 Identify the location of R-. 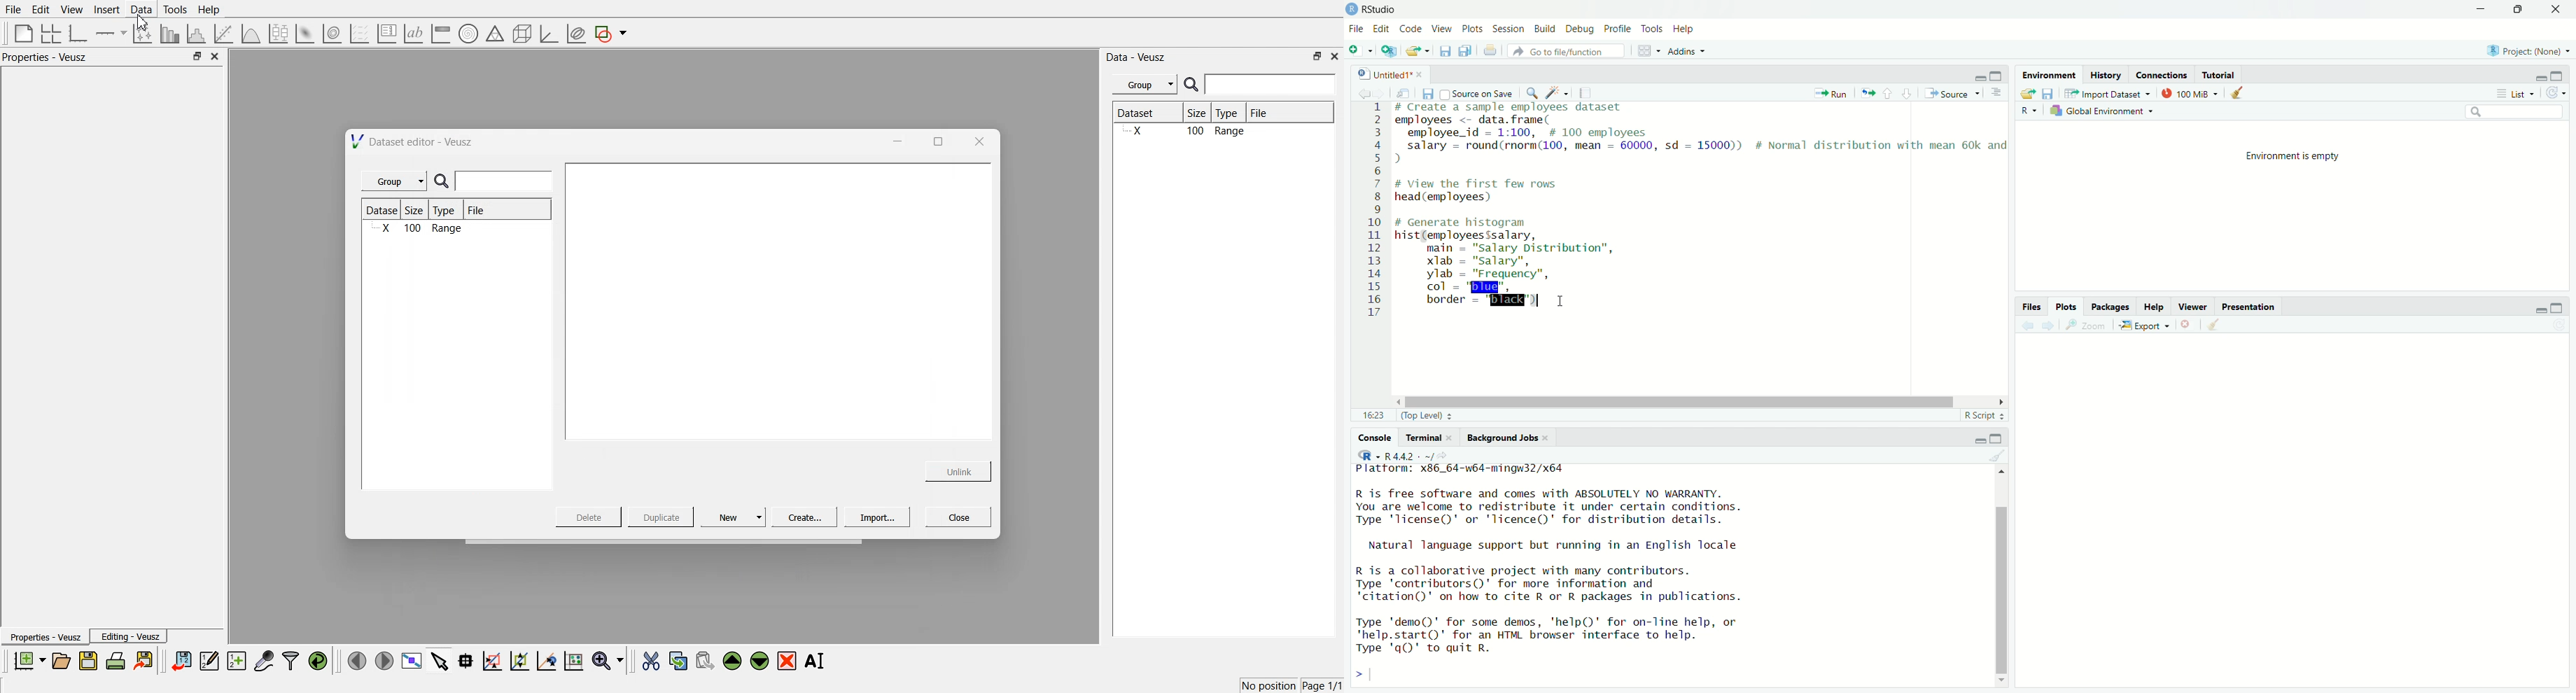
(1368, 455).